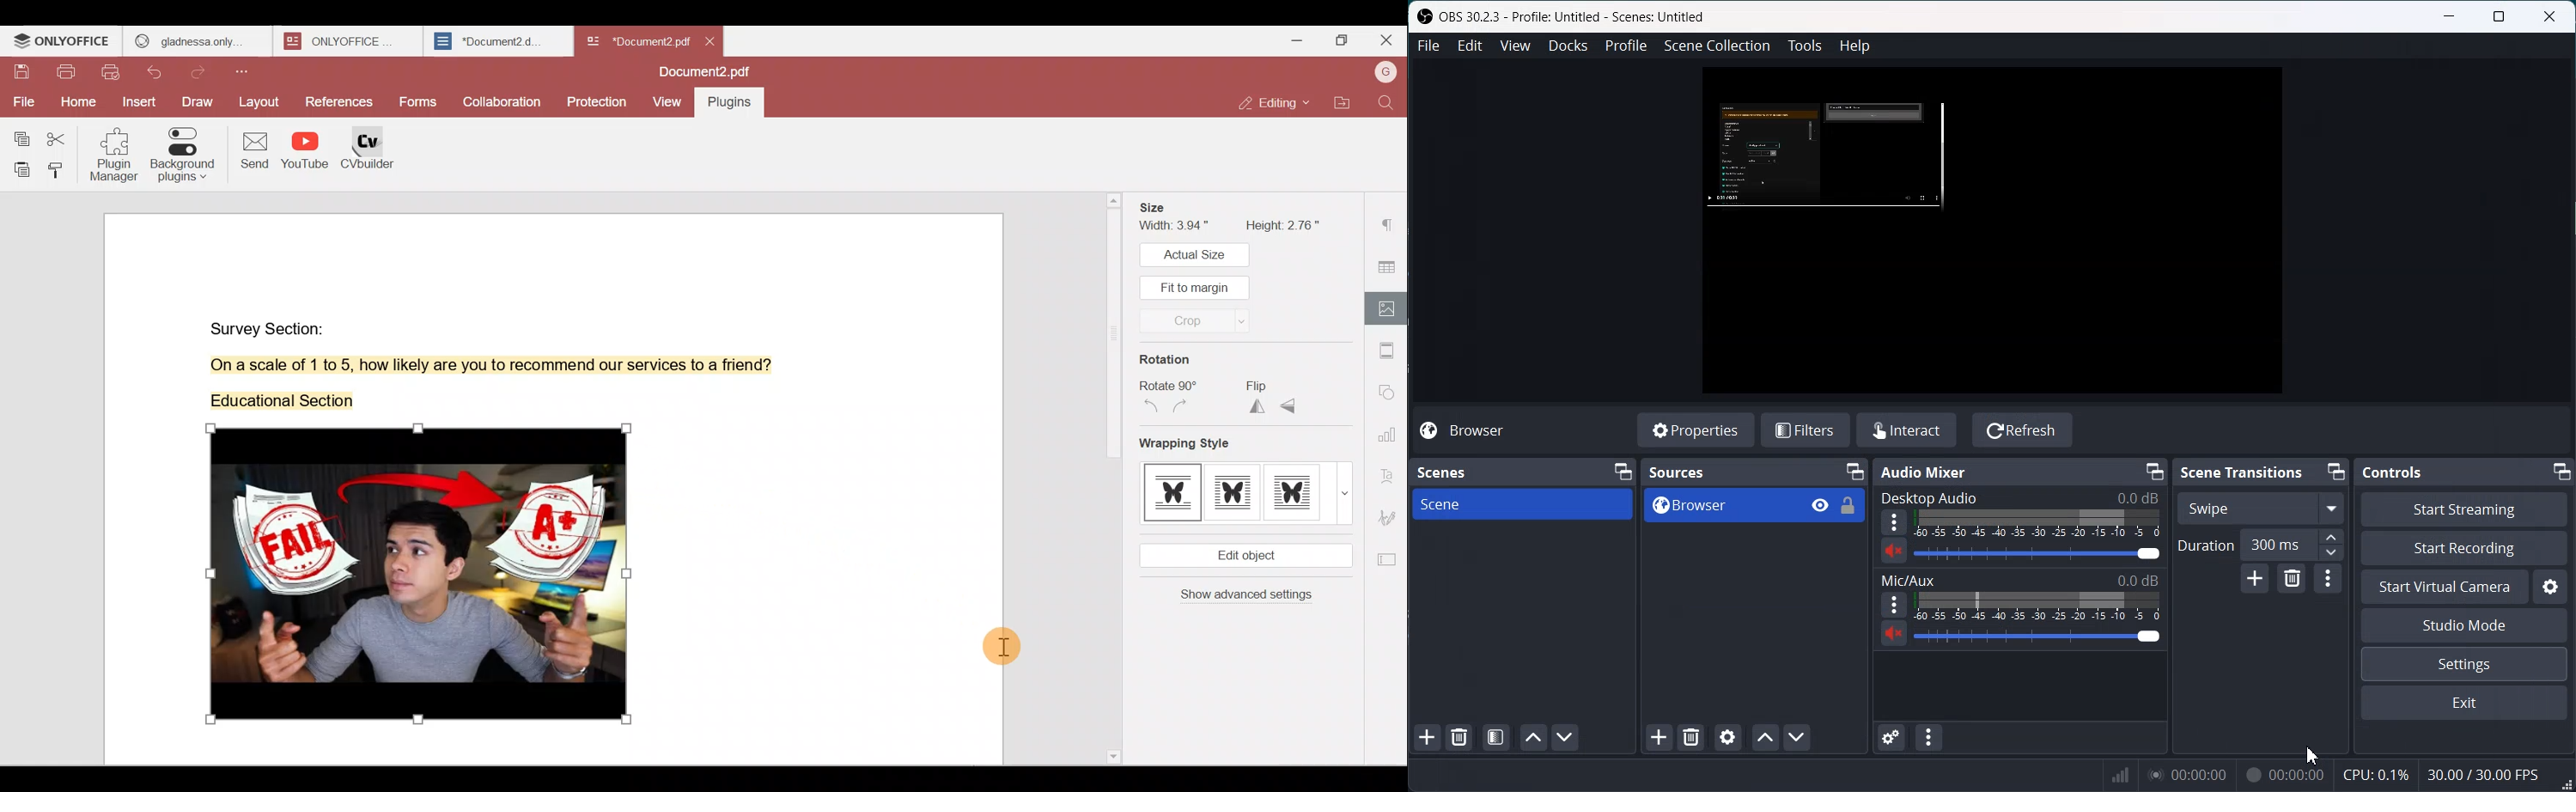  I want to click on Browser, so click(1477, 431).